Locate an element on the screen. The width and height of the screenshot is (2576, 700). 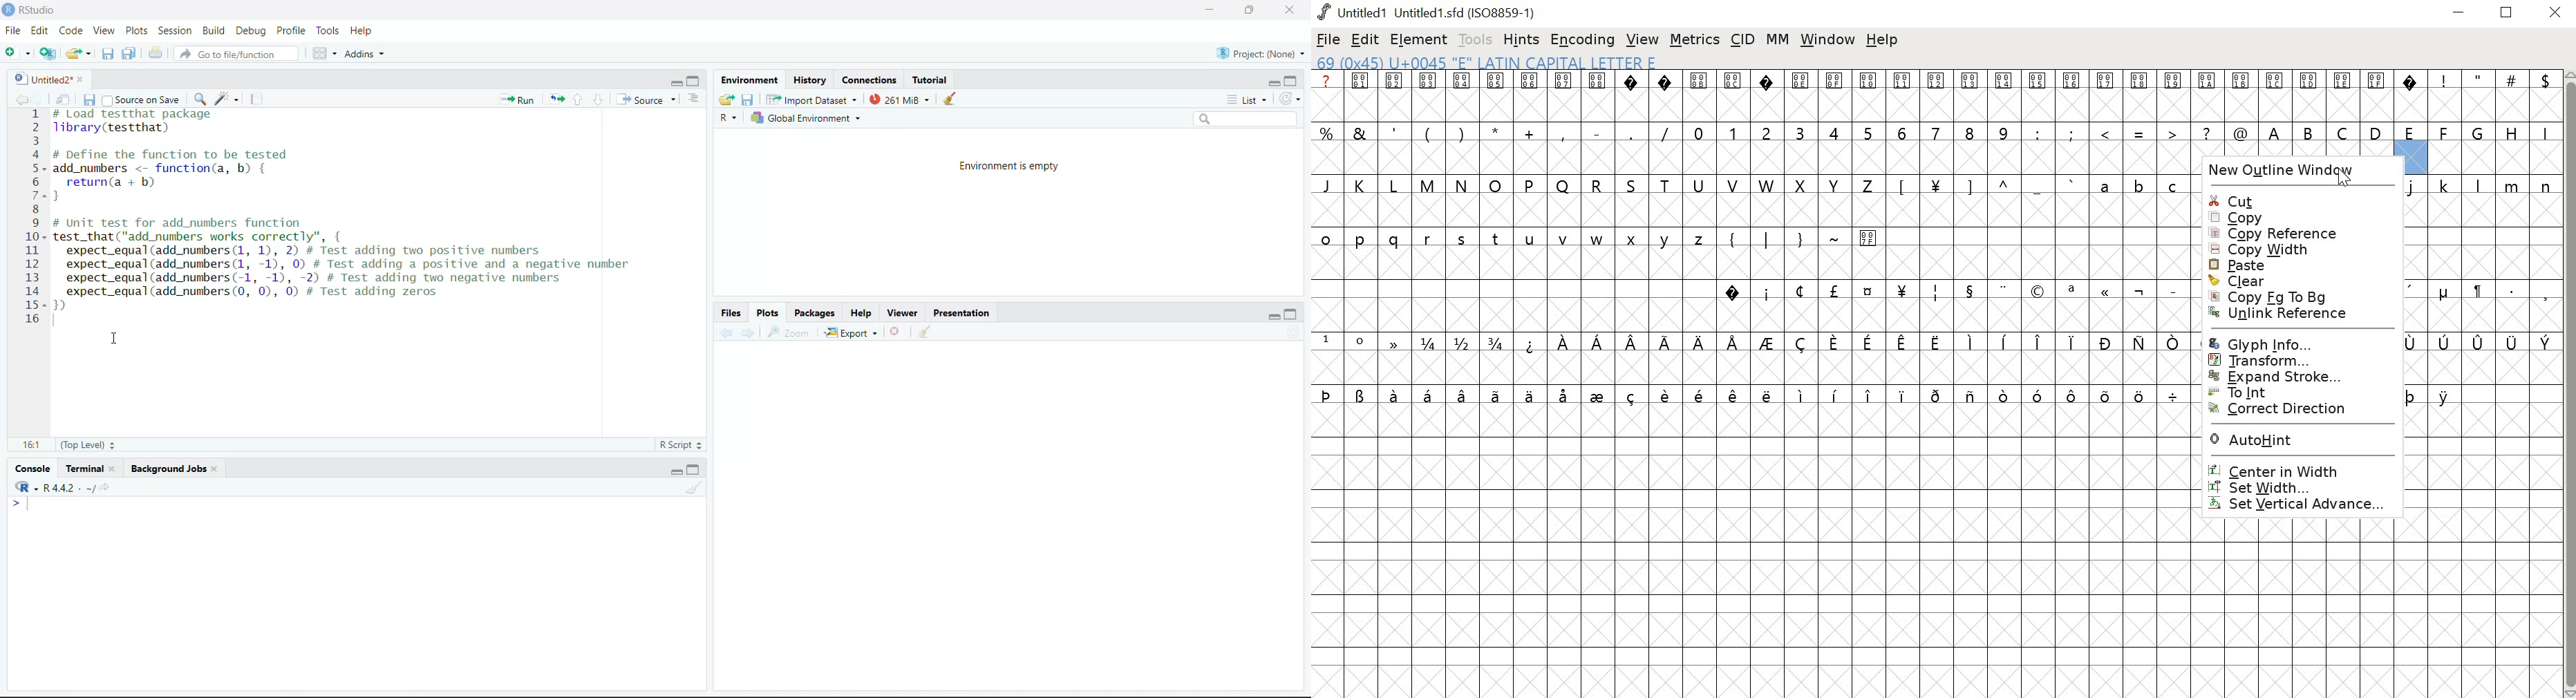
NEW OUTLINE WINDOW is located at coordinates (2289, 173).